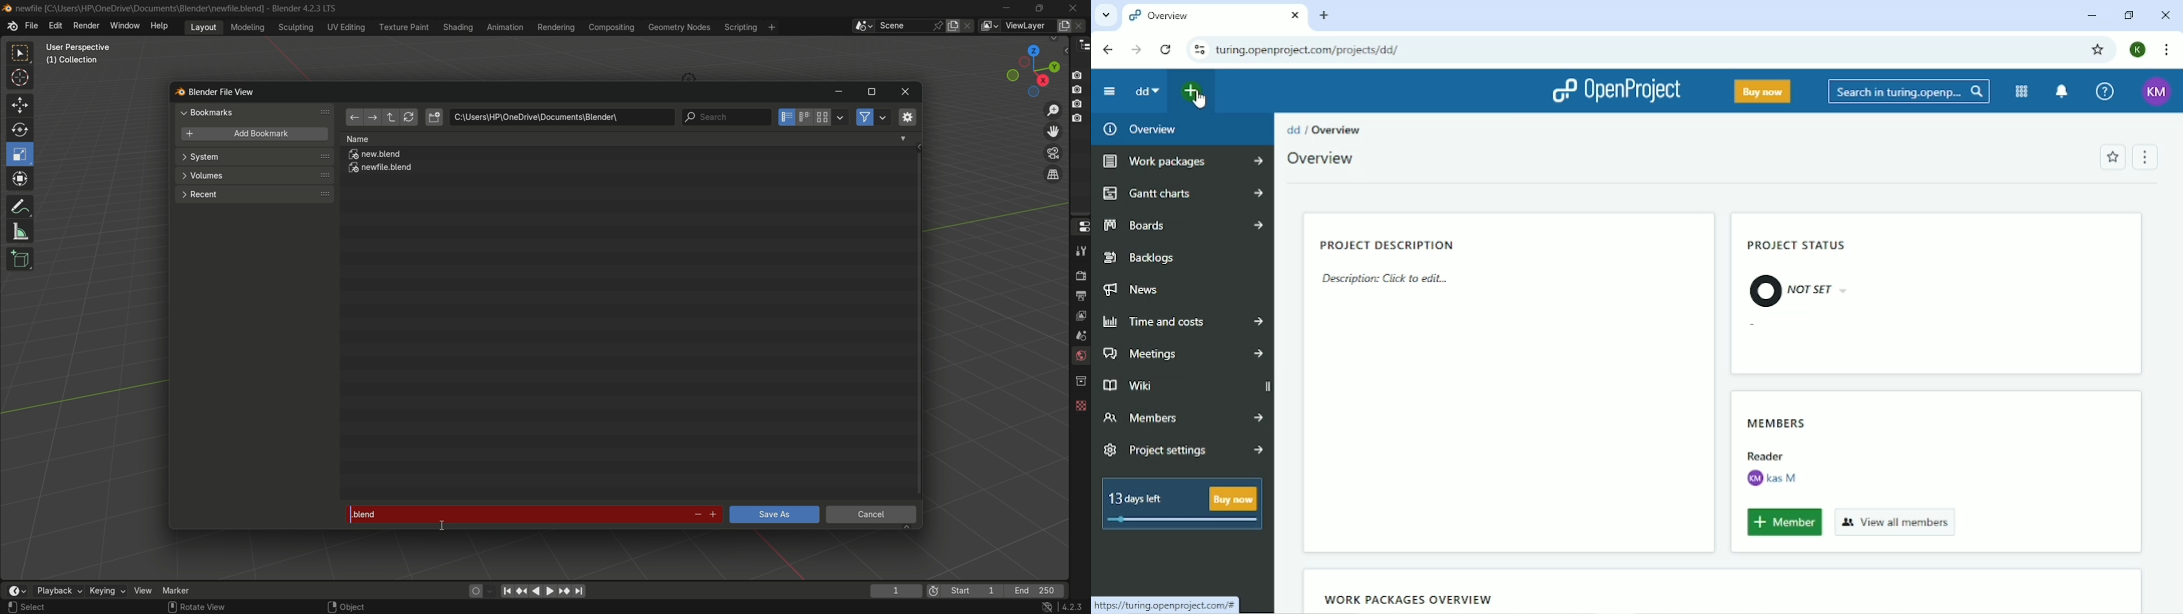  Describe the element at coordinates (83, 47) in the screenshot. I see `User prepective` at that location.